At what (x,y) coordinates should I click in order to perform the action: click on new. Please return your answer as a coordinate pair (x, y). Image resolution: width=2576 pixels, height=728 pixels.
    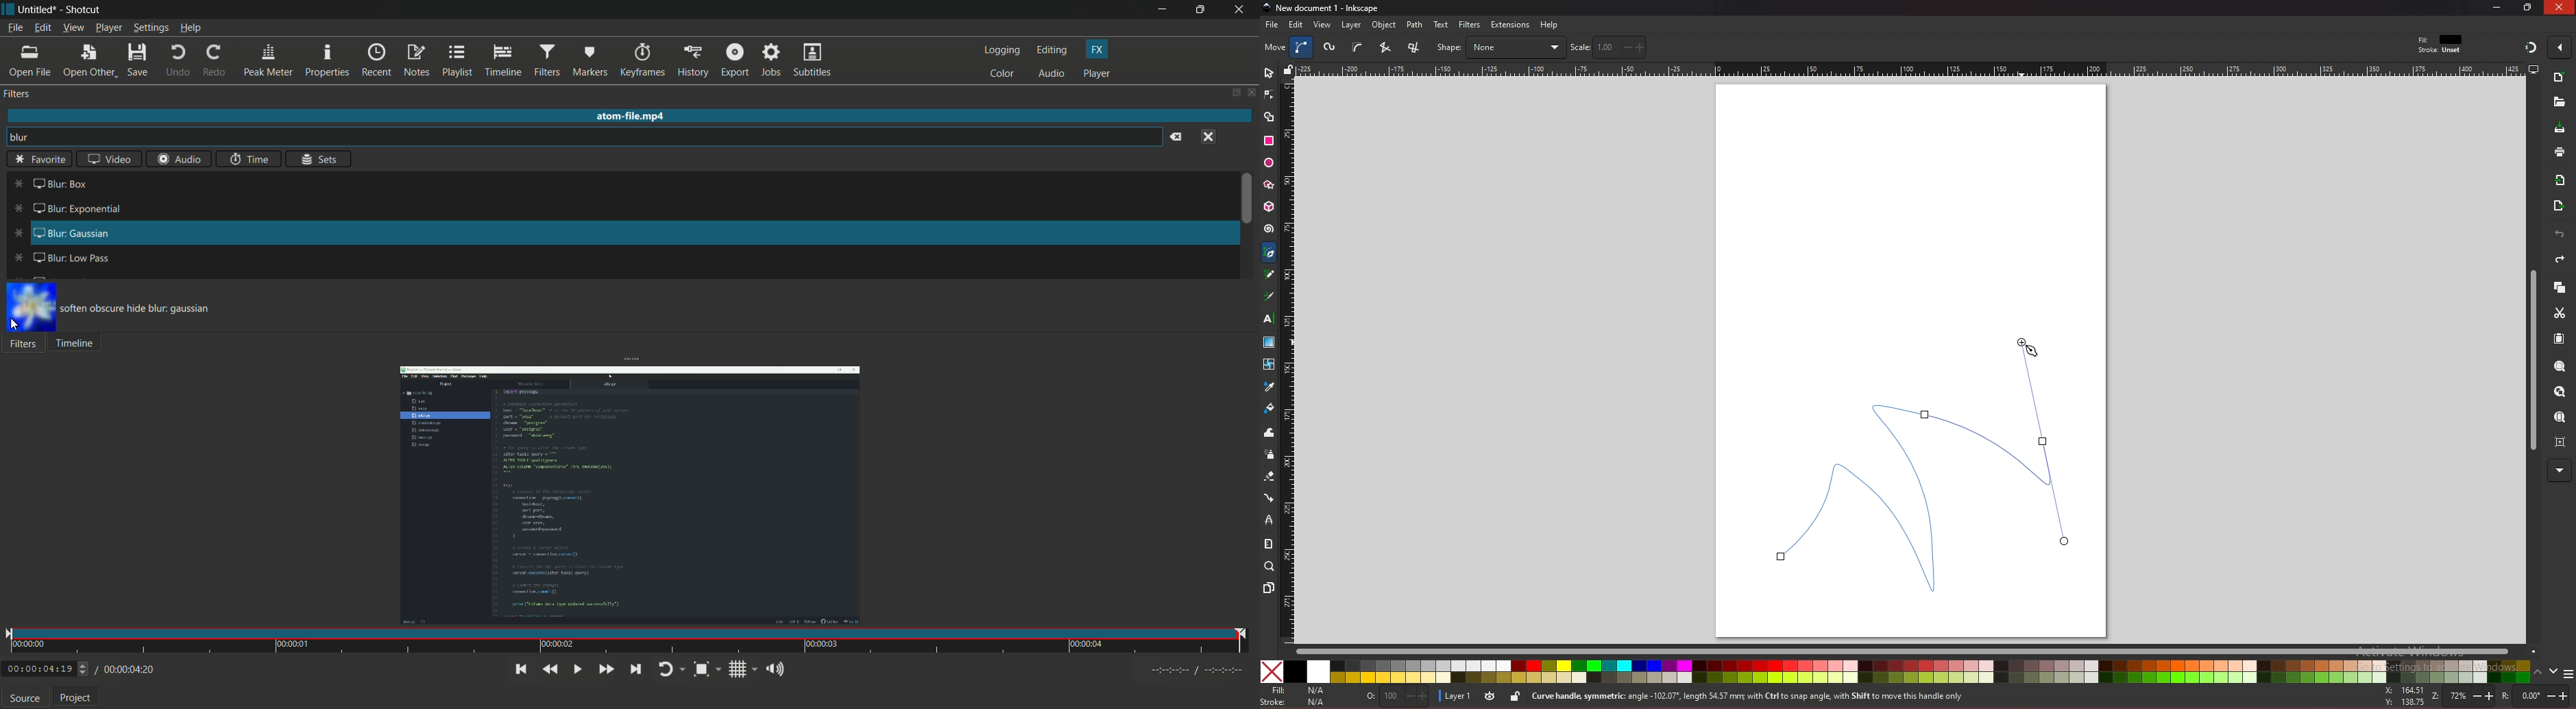
    Looking at the image, I should click on (2560, 79).